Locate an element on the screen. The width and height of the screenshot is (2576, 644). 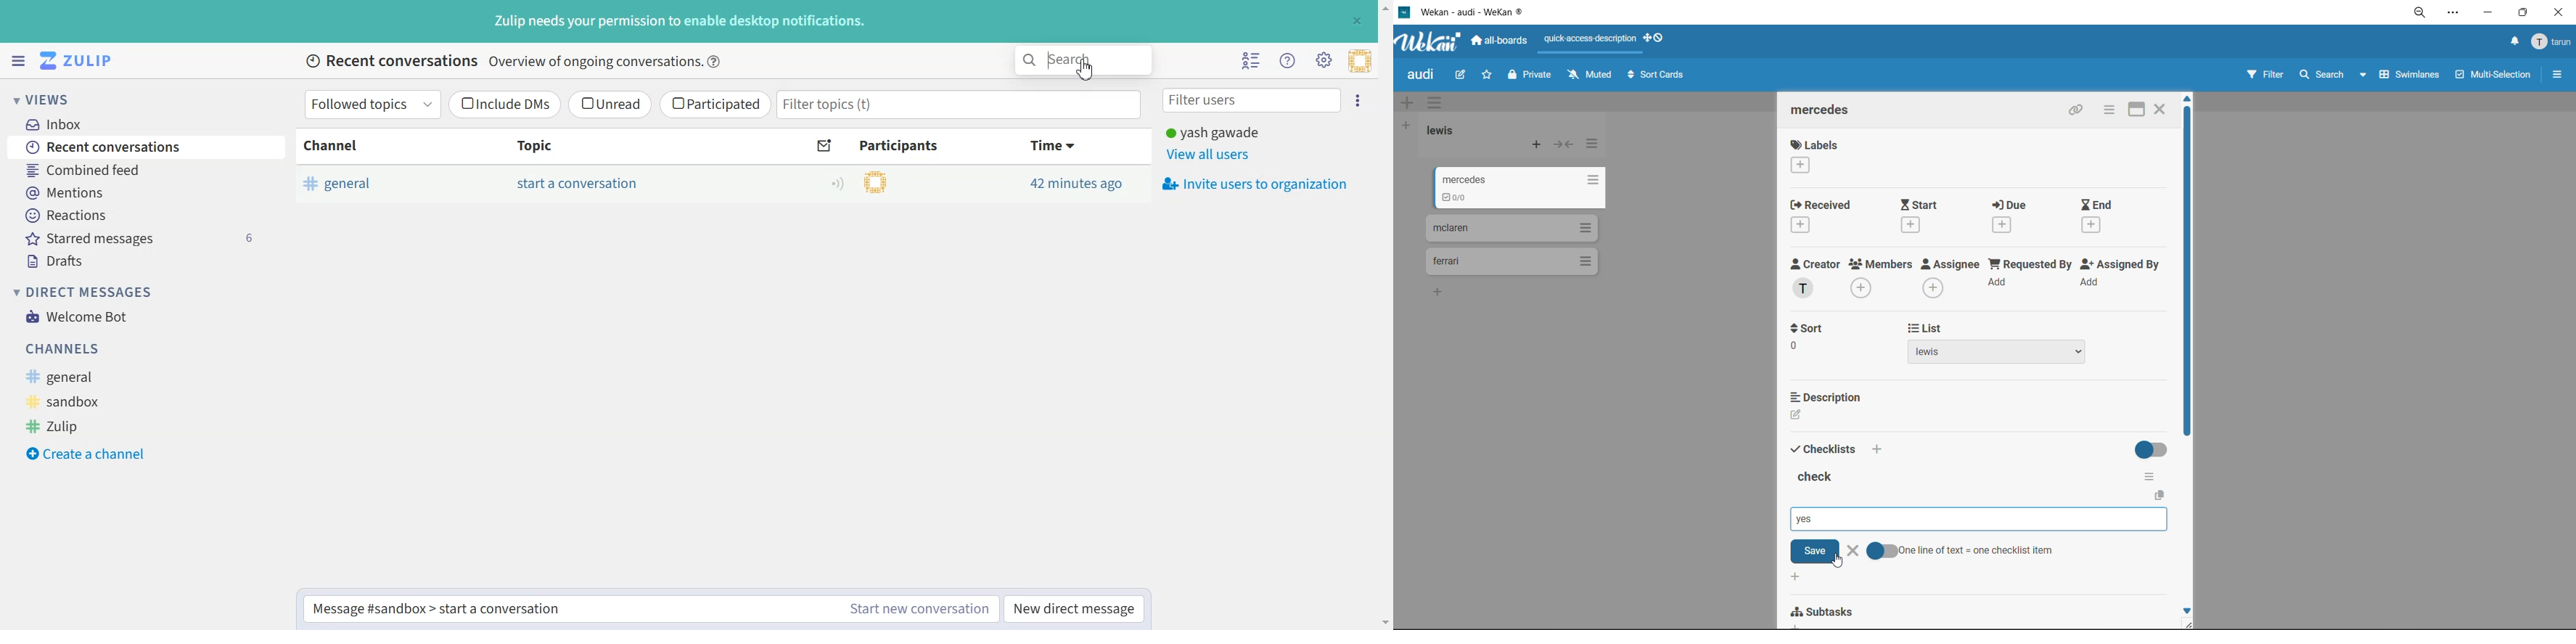
Ellipsis is located at coordinates (1361, 101).